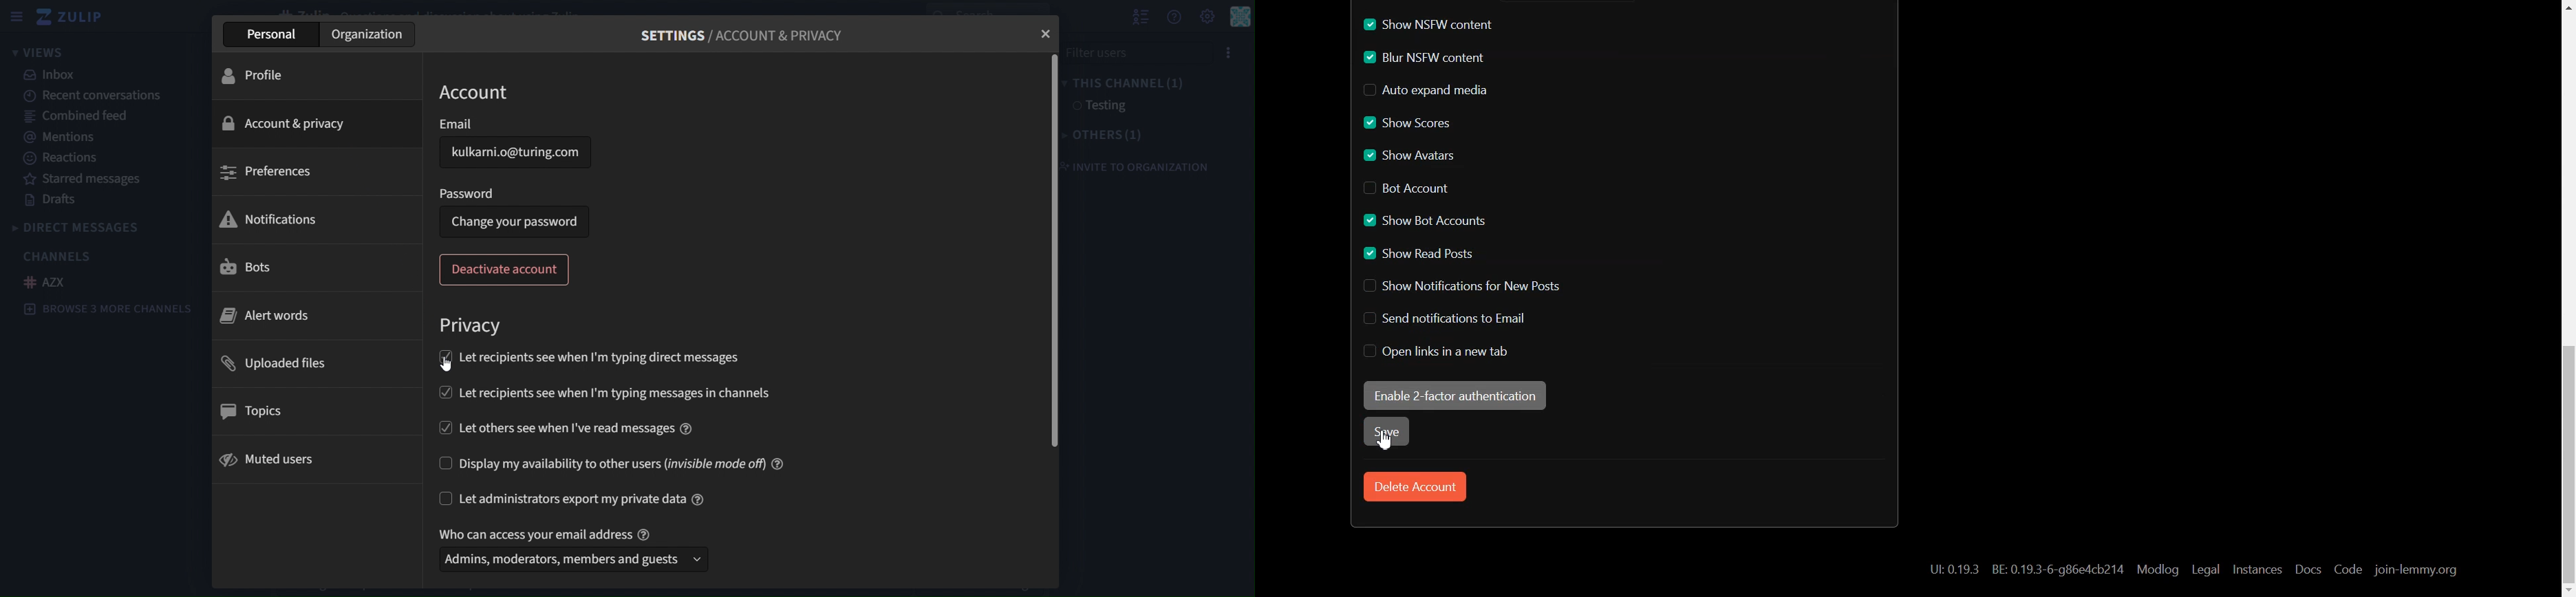 This screenshot has width=2576, height=616. What do you see at coordinates (515, 221) in the screenshot?
I see `Change your password` at bounding box center [515, 221].